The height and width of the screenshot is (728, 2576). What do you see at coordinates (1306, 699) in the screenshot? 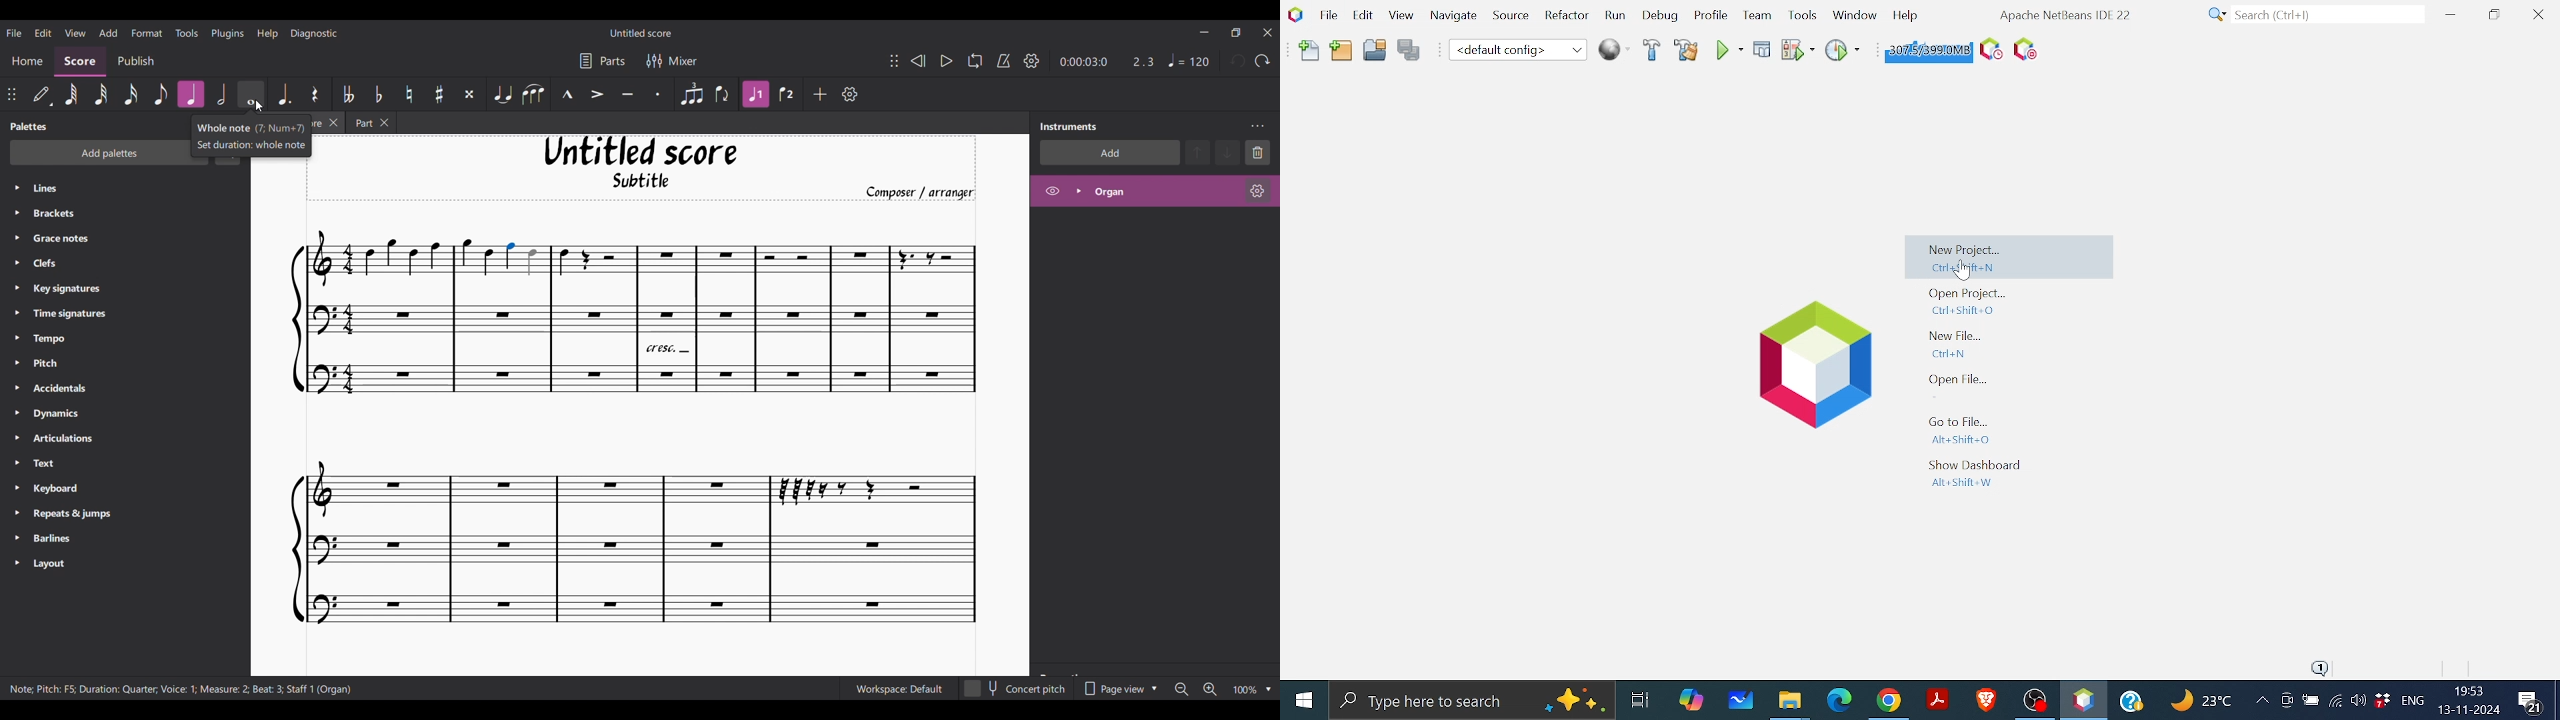
I see `Start` at bounding box center [1306, 699].